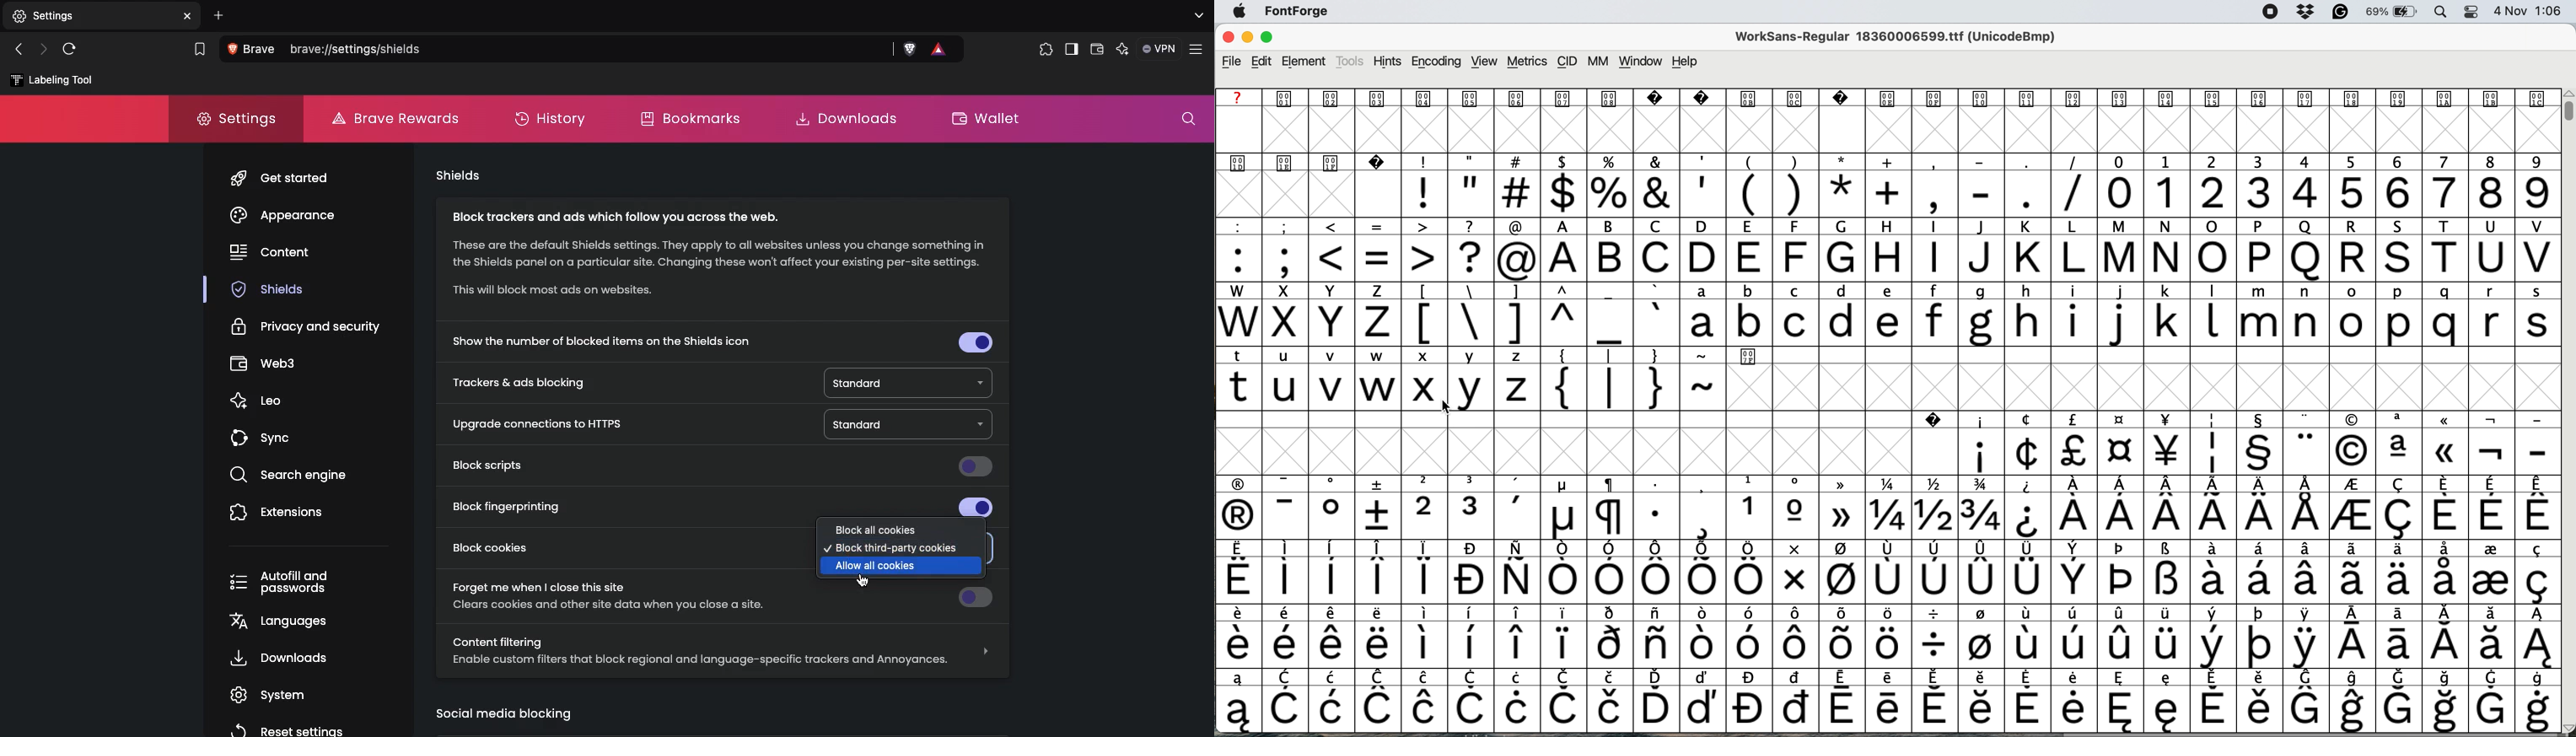 Image resolution: width=2576 pixels, height=756 pixels. I want to click on screen recorder, so click(2267, 12).